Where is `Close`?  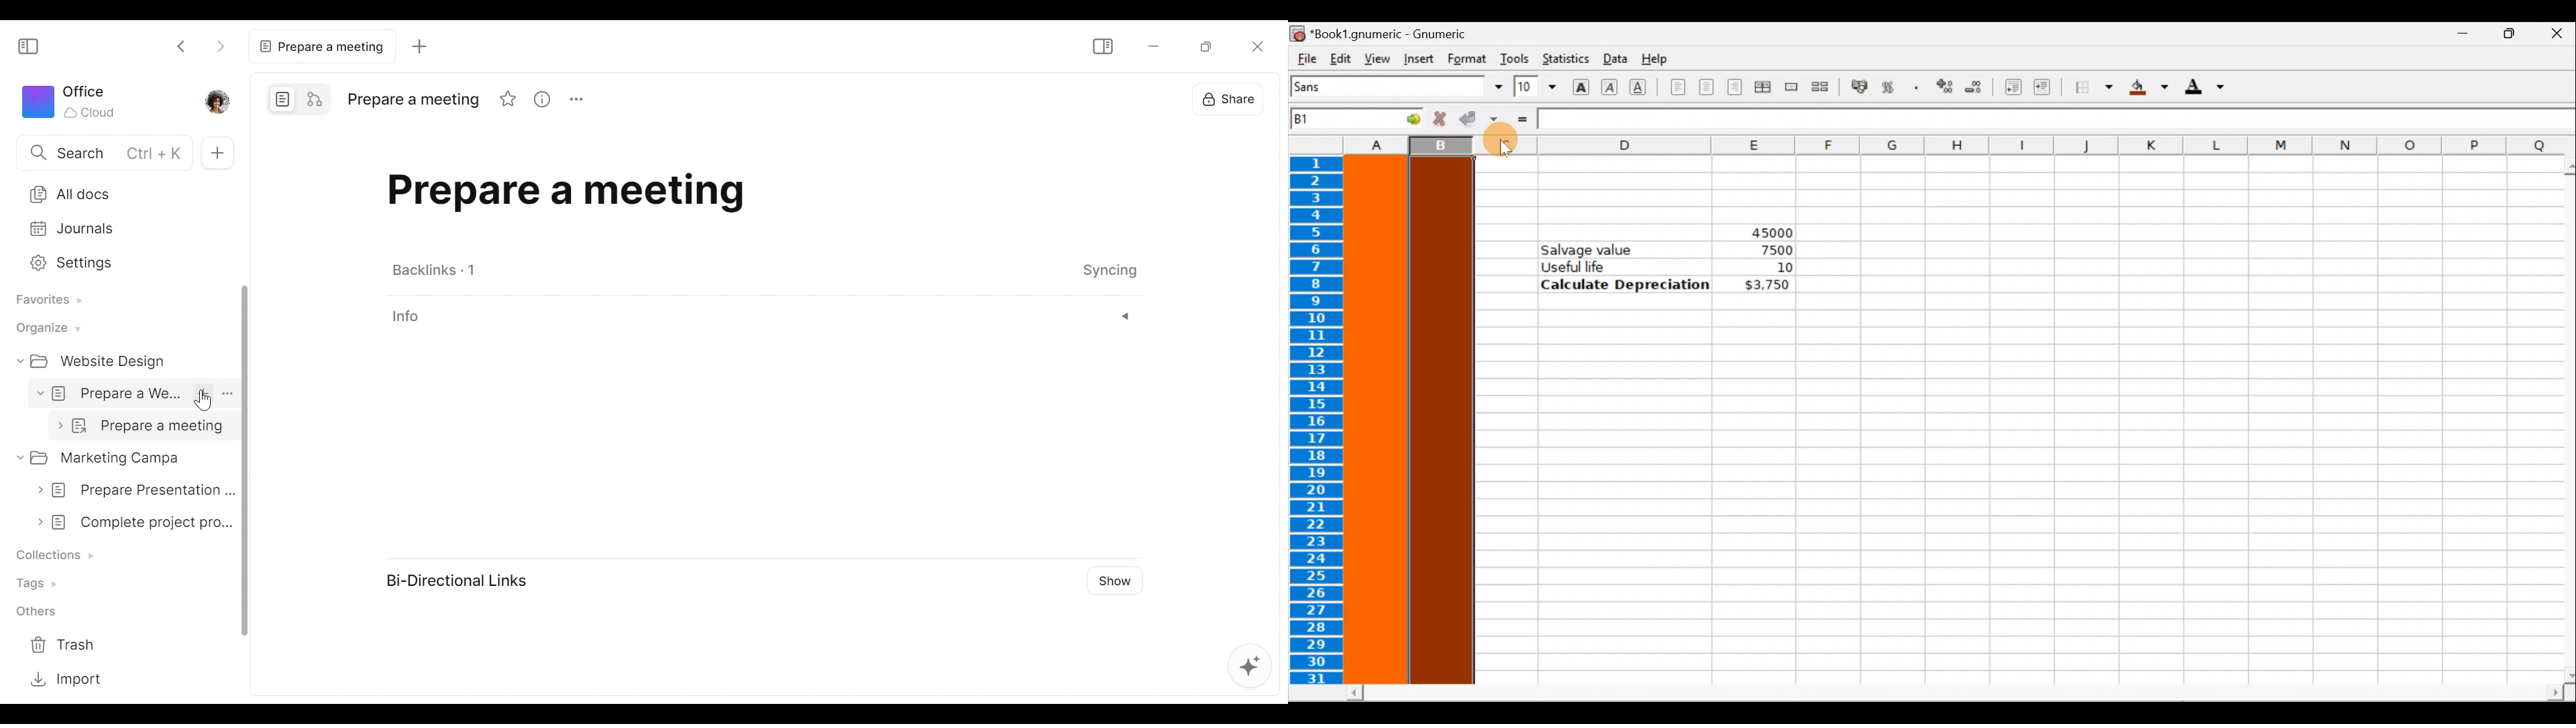
Close is located at coordinates (1255, 46).